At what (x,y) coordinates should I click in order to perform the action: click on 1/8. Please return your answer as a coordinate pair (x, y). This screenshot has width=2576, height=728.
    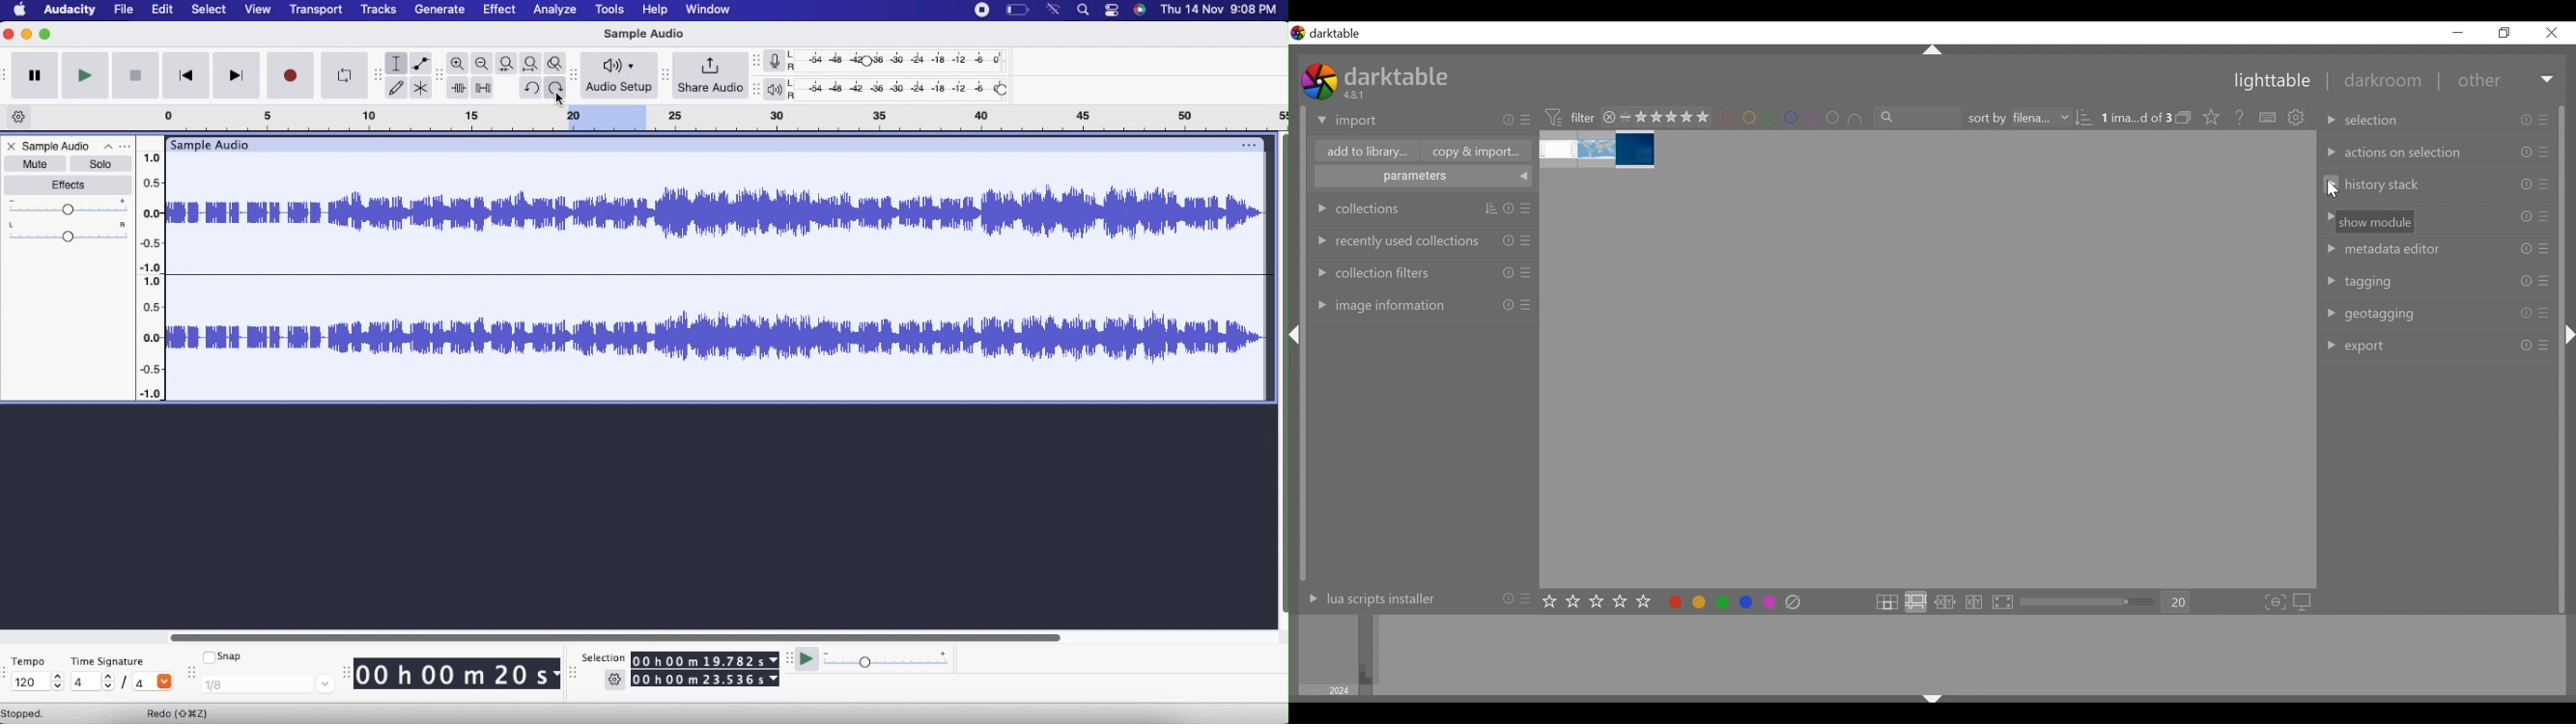
    Looking at the image, I should click on (267, 685).